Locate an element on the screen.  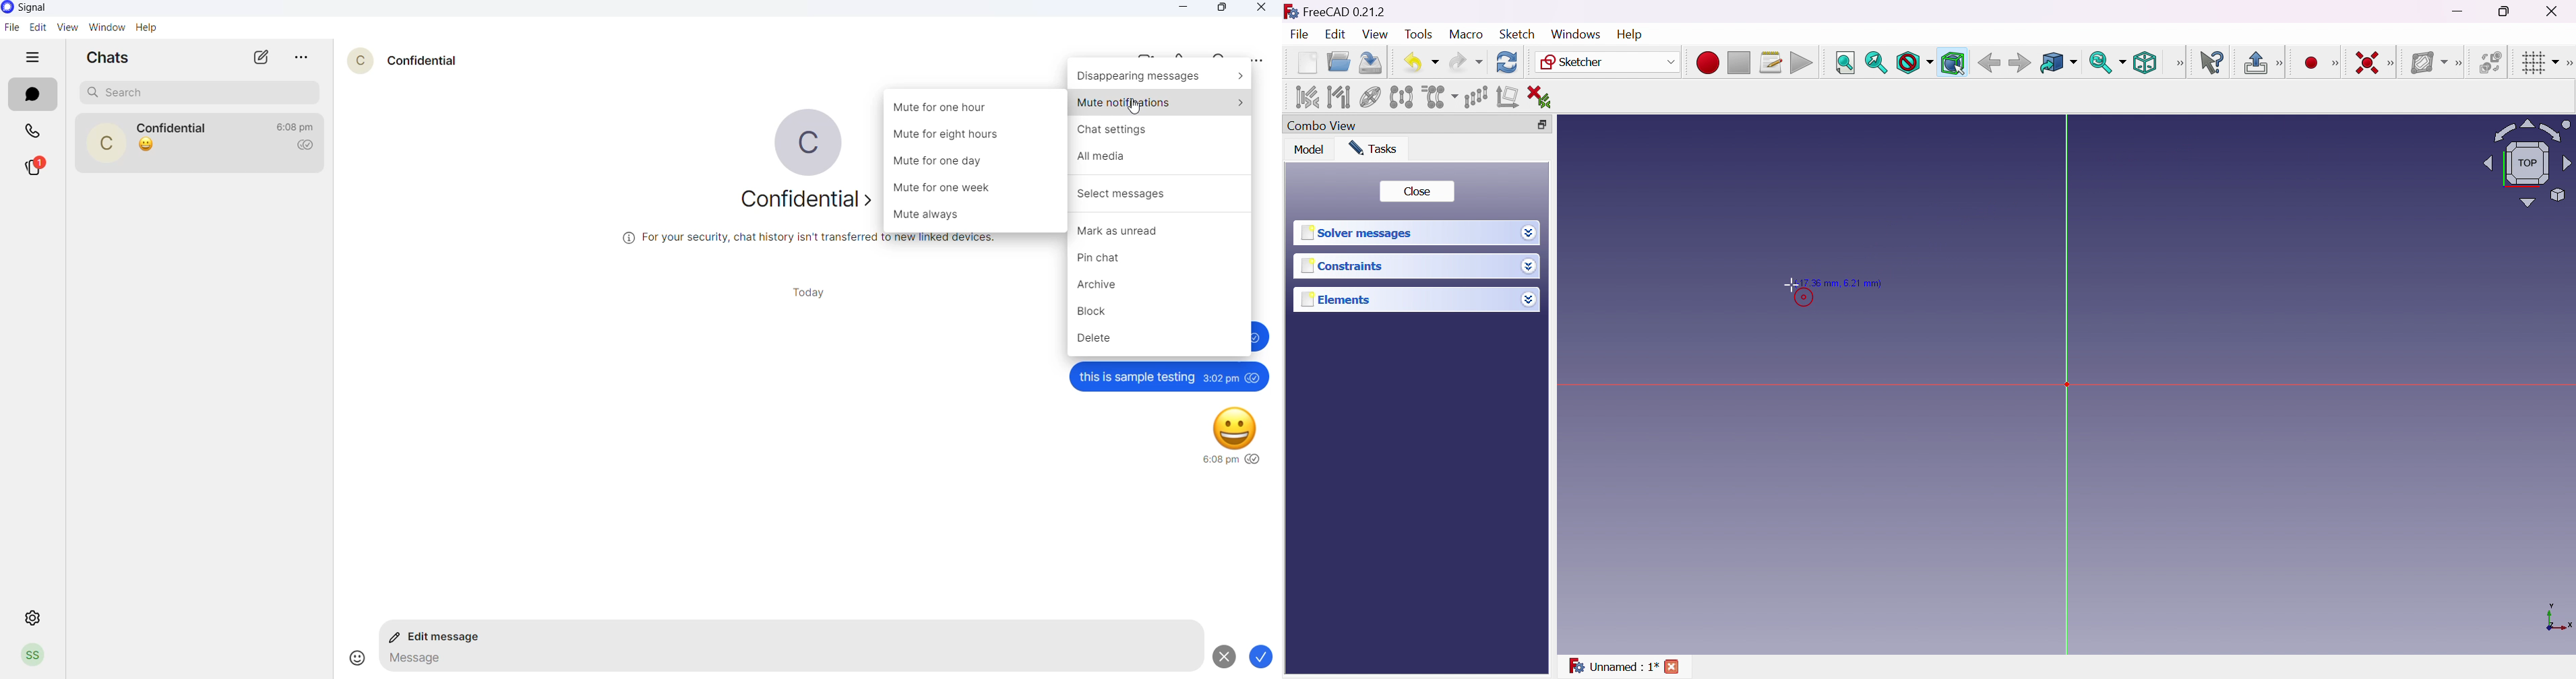
Edit is located at coordinates (1335, 36).